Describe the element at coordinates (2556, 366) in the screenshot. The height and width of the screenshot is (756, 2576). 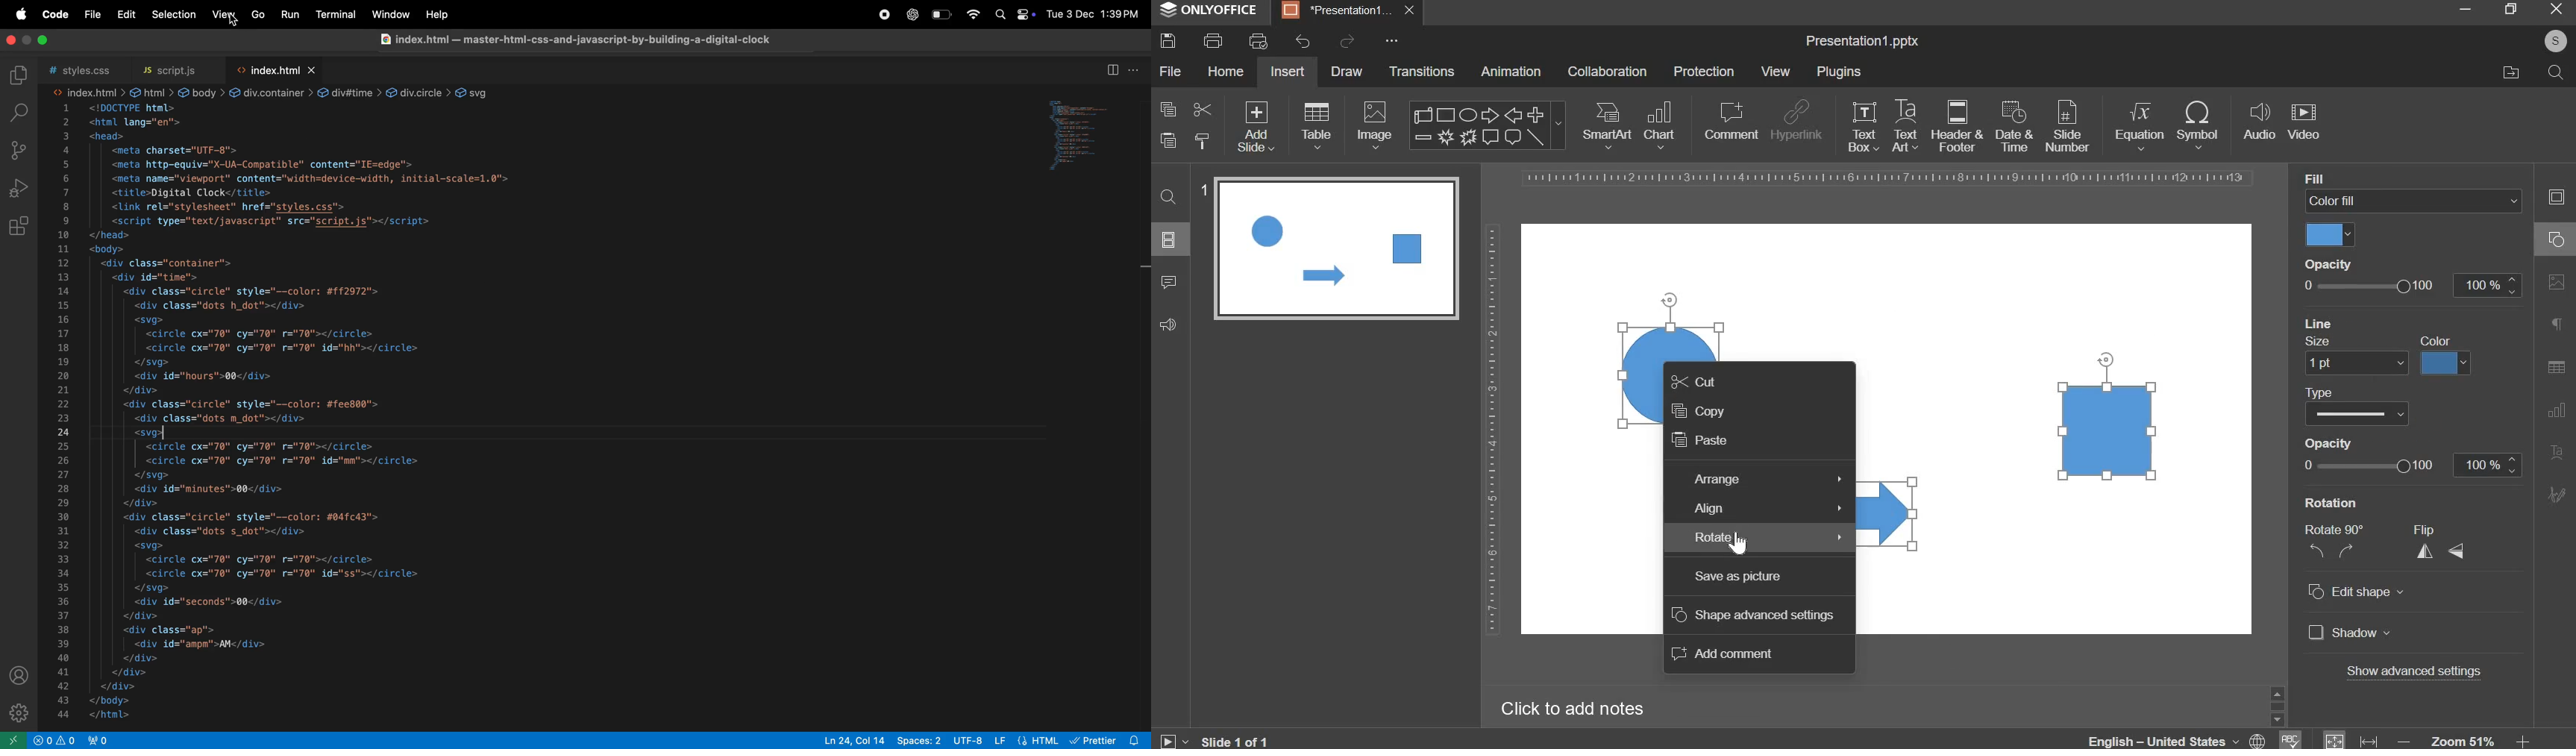
I see `table setting` at that location.